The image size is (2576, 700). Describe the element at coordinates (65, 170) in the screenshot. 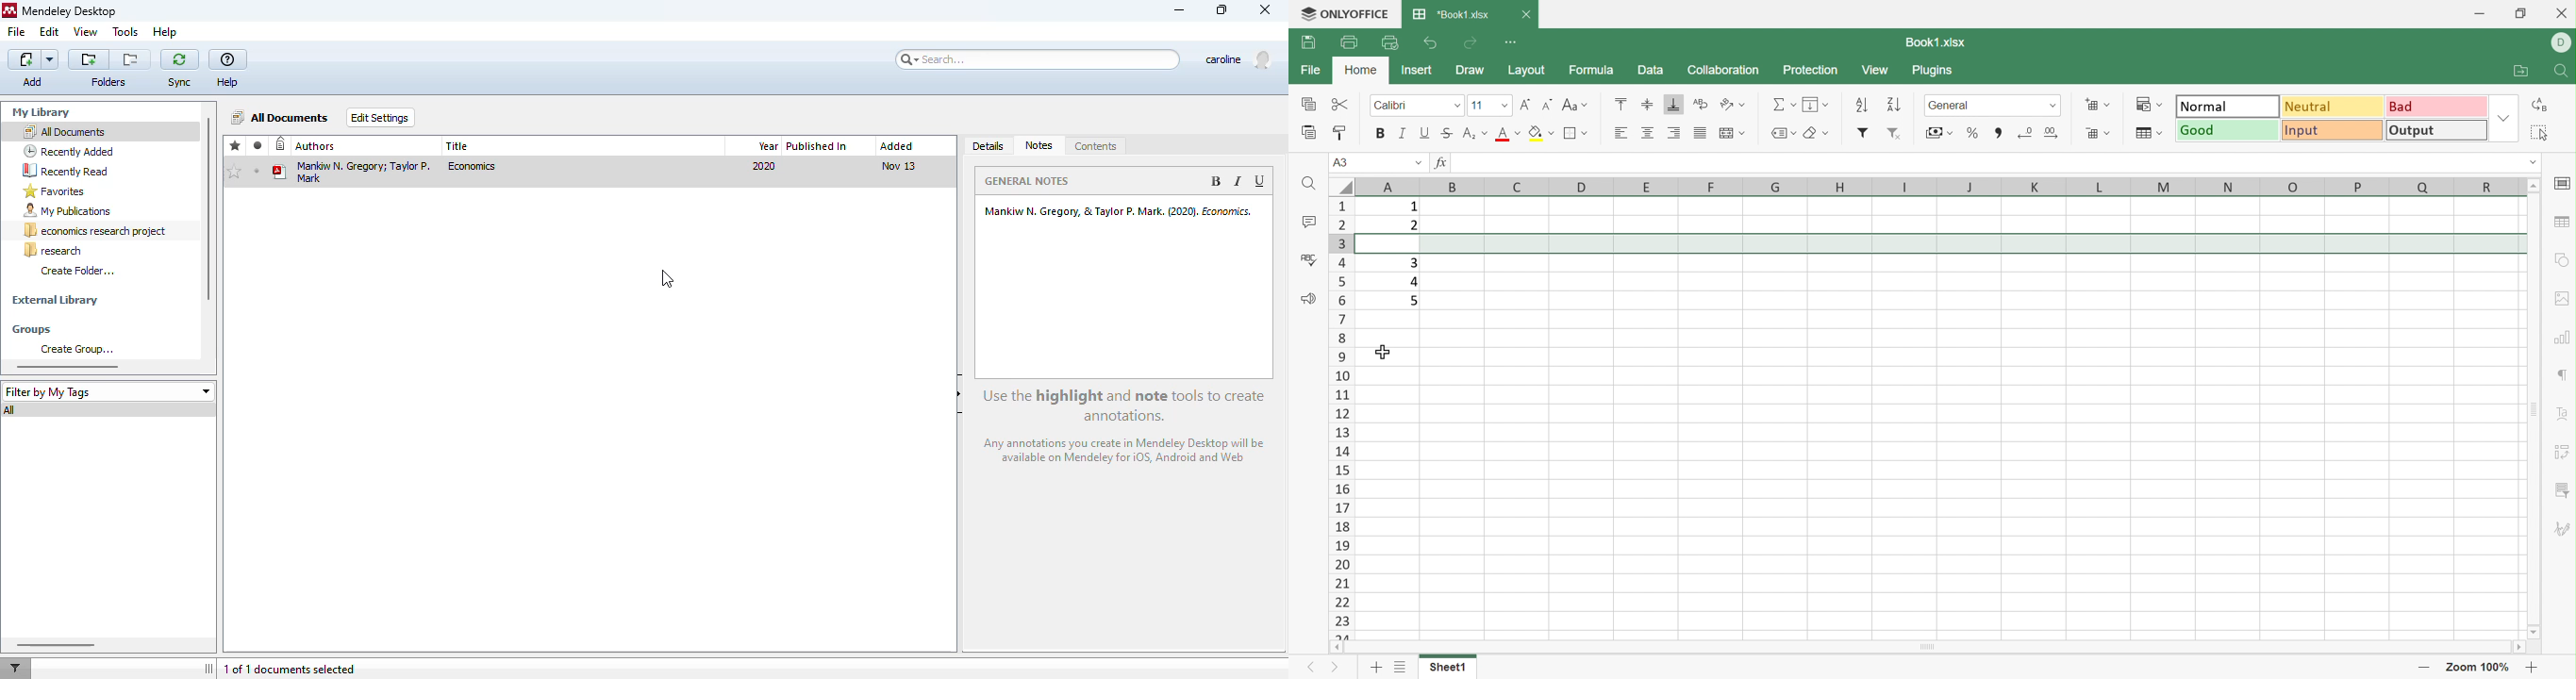

I see `recently read` at that location.